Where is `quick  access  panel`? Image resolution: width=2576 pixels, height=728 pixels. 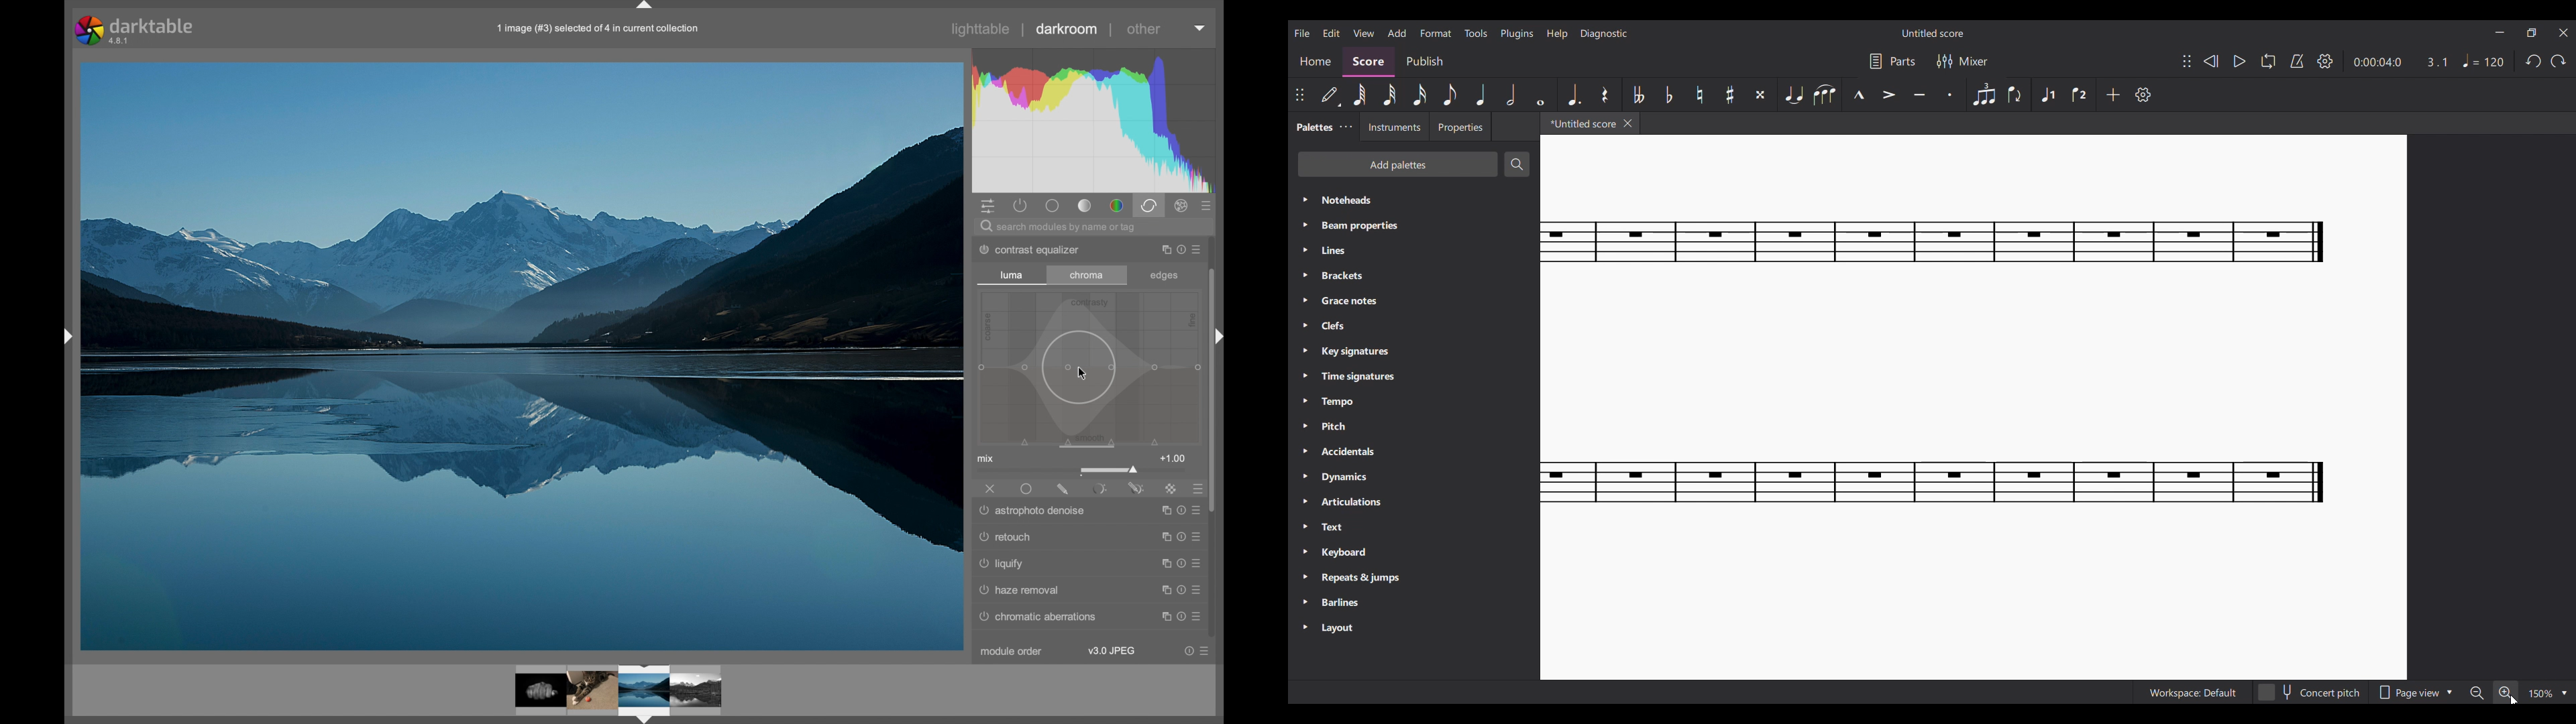
quick  access  panel is located at coordinates (989, 206).